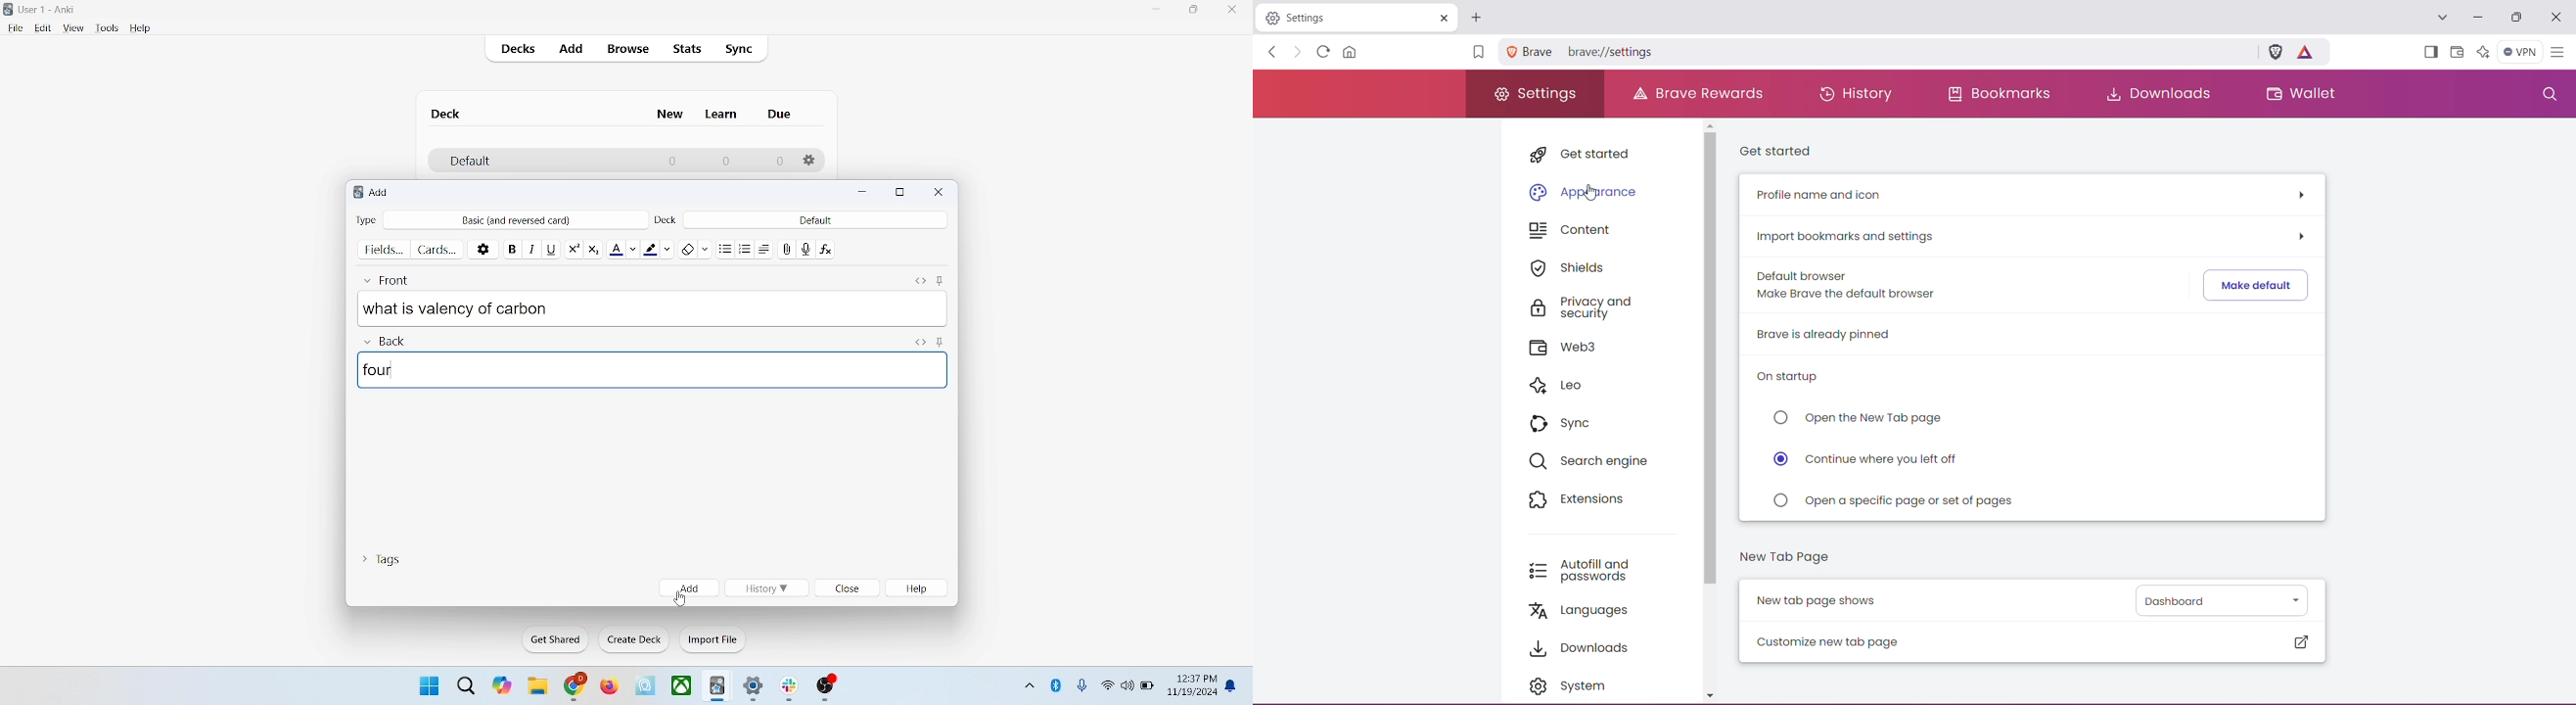 This screenshot has height=728, width=2576. Describe the element at coordinates (141, 29) in the screenshot. I see `help` at that location.